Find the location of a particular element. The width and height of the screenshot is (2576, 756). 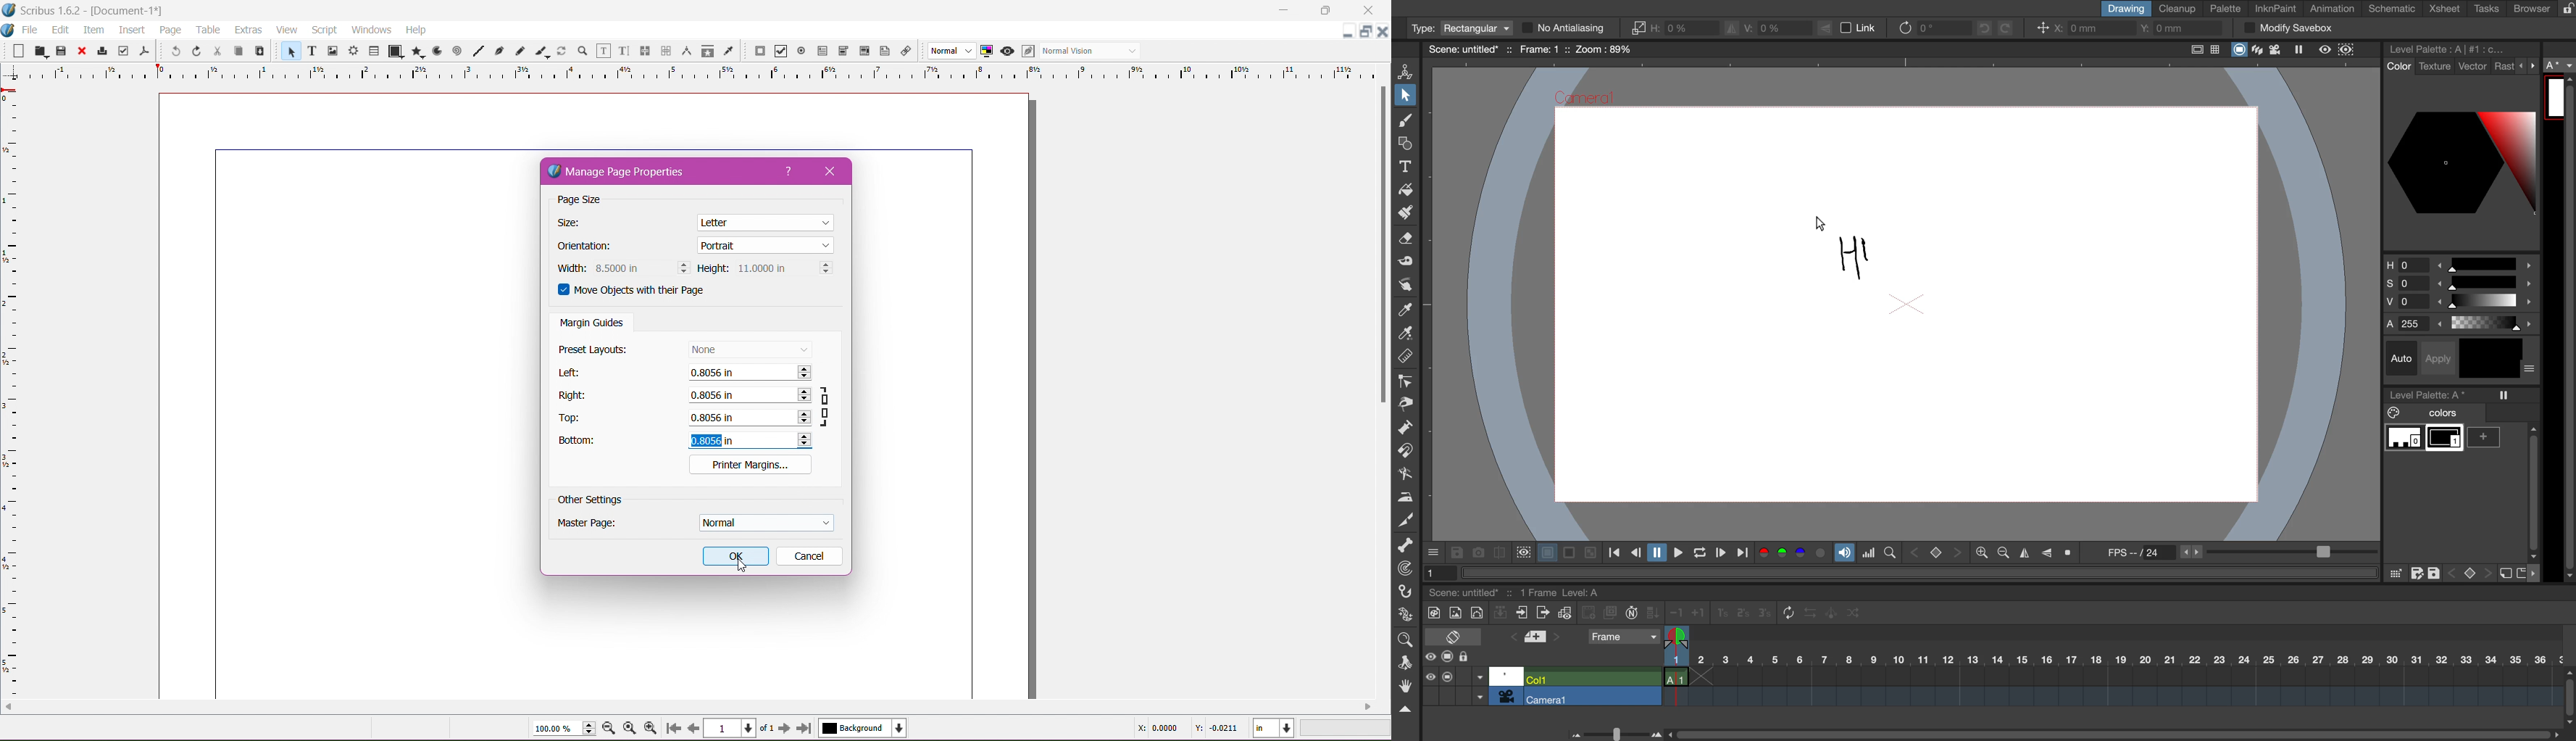

Restore Down Document is located at coordinates (1367, 31).